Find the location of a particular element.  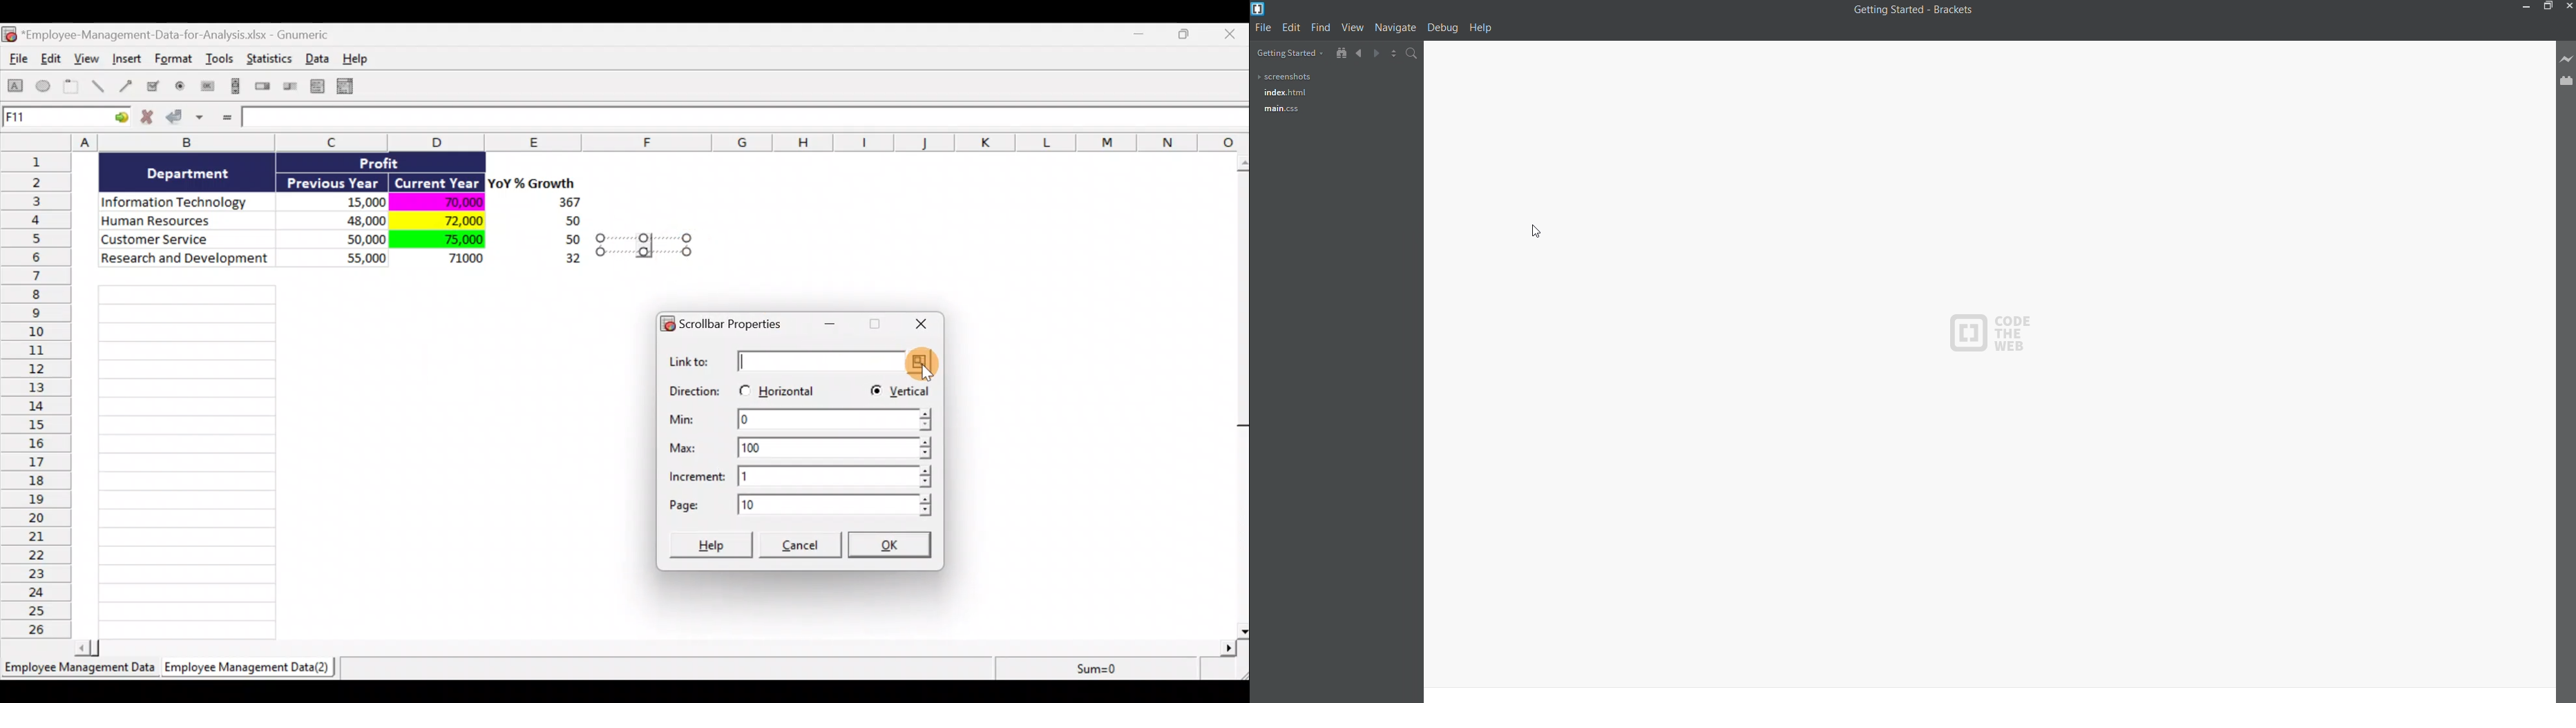

Formula bar is located at coordinates (747, 120).